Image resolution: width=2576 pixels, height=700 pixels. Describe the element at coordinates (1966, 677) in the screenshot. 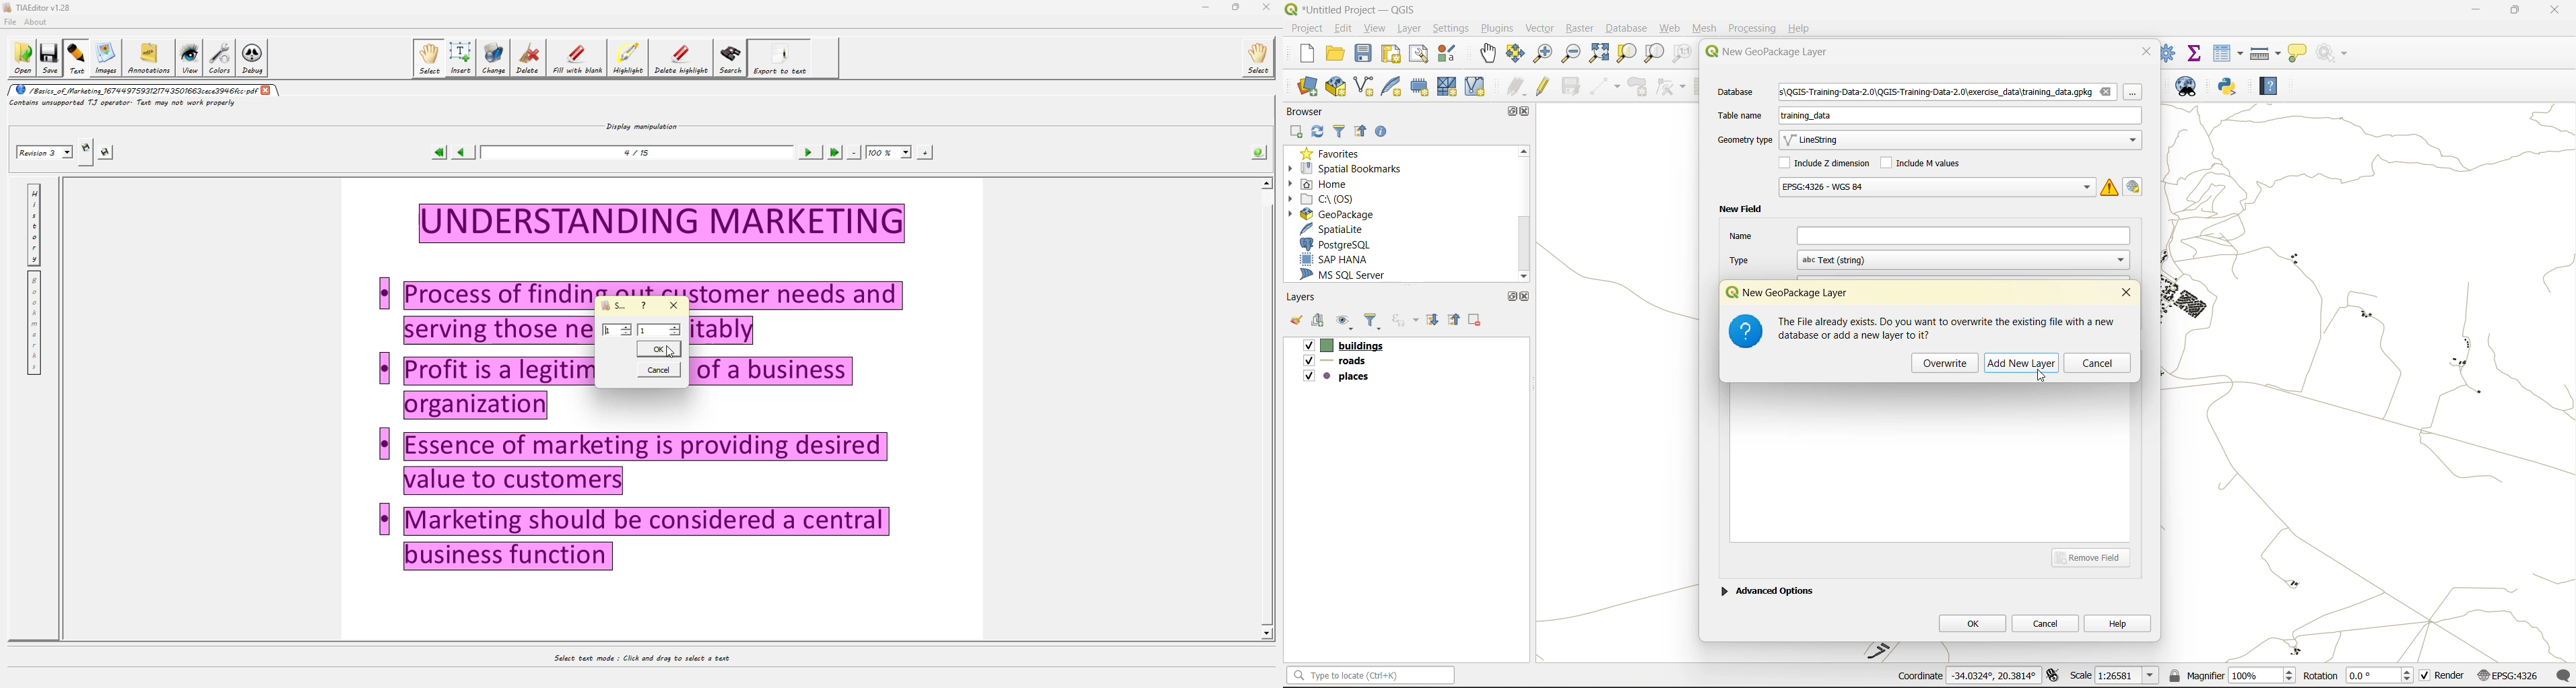

I see `coordinates` at that location.